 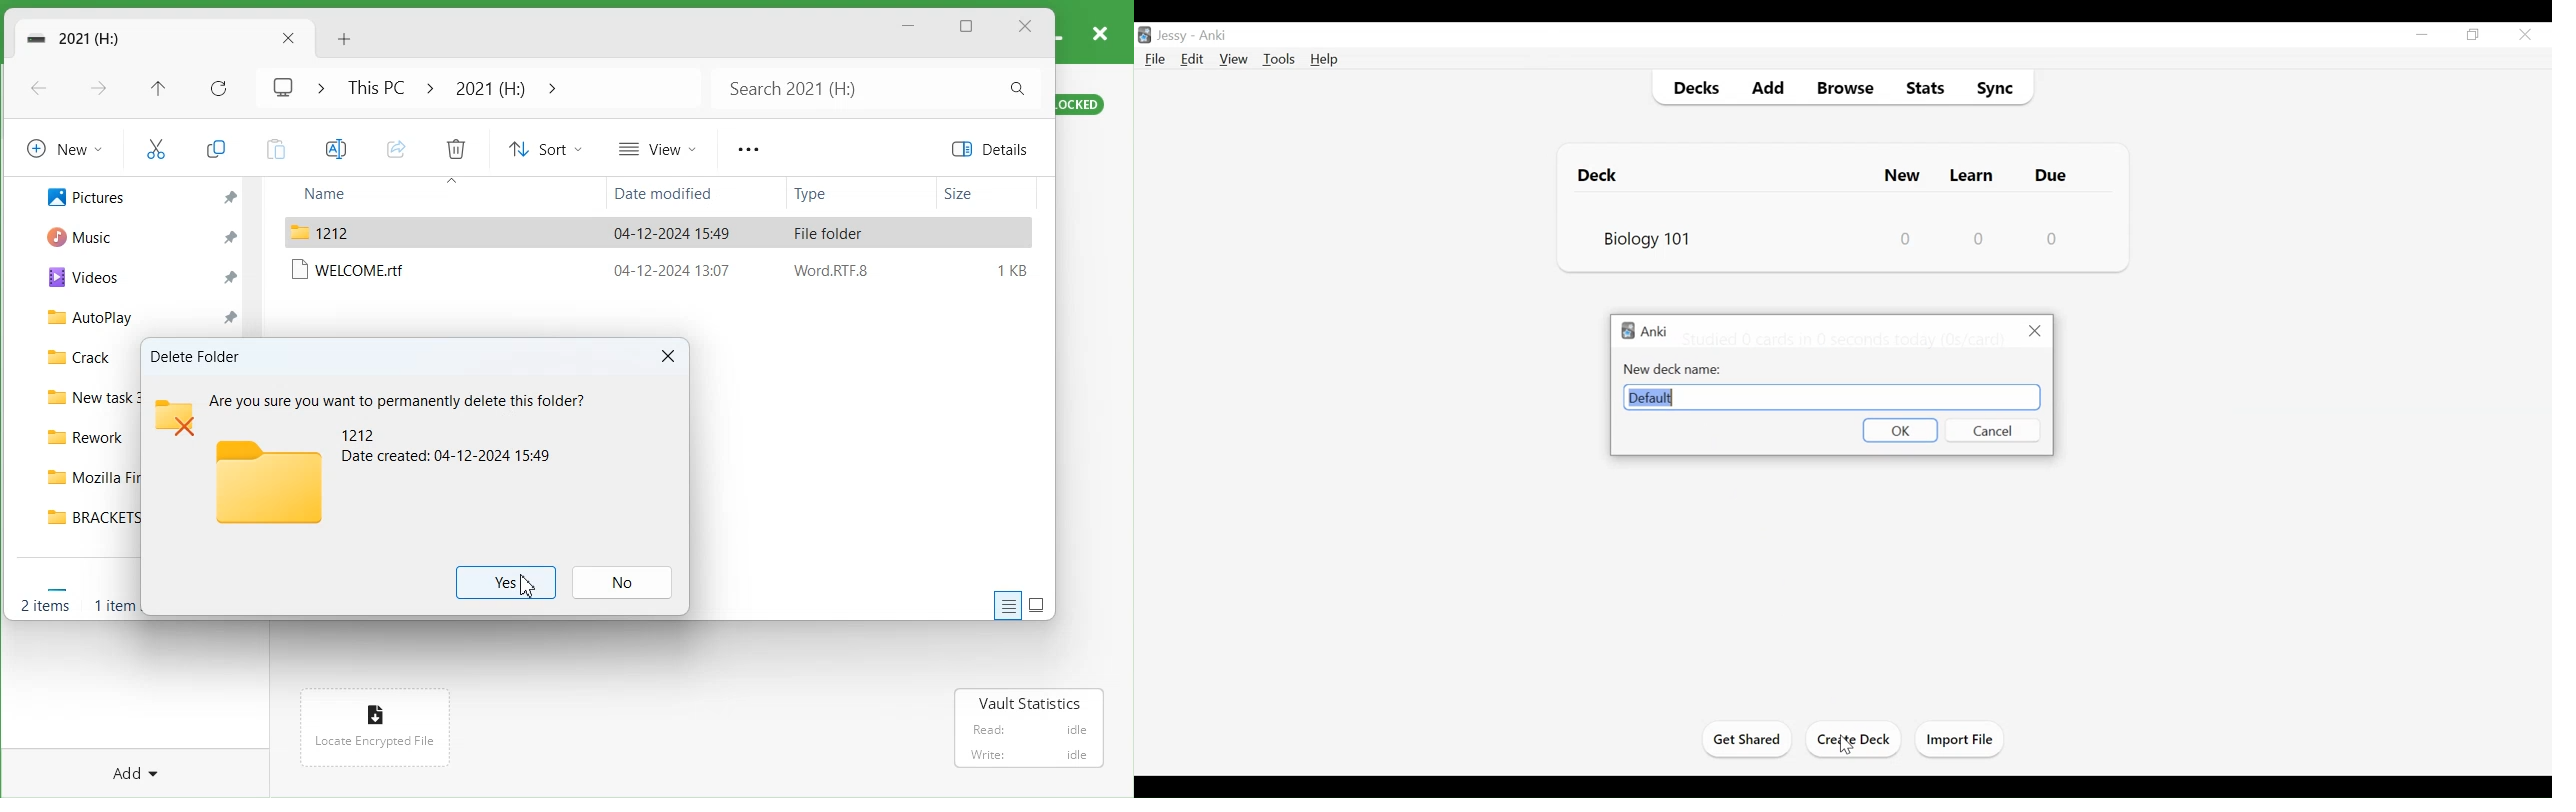 What do you see at coordinates (1007, 605) in the screenshot?
I see `Display information about each item to the window` at bounding box center [1007, 605].